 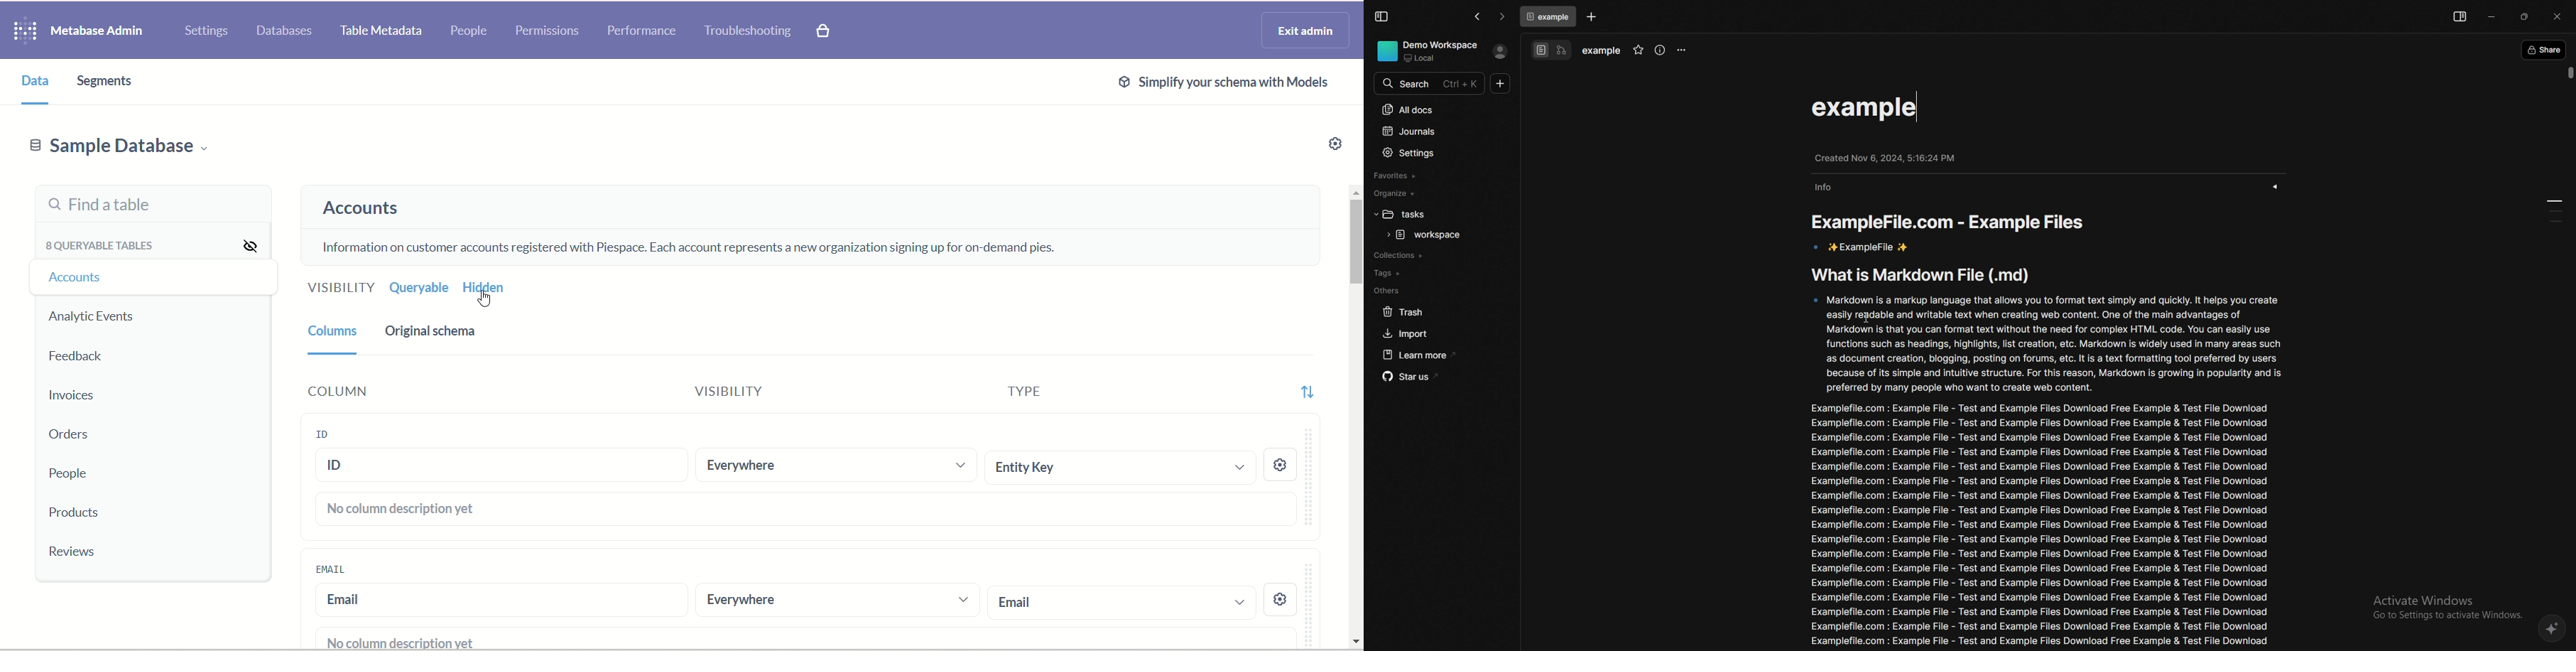 I want to click on reviews, so click(x=77, y=554).